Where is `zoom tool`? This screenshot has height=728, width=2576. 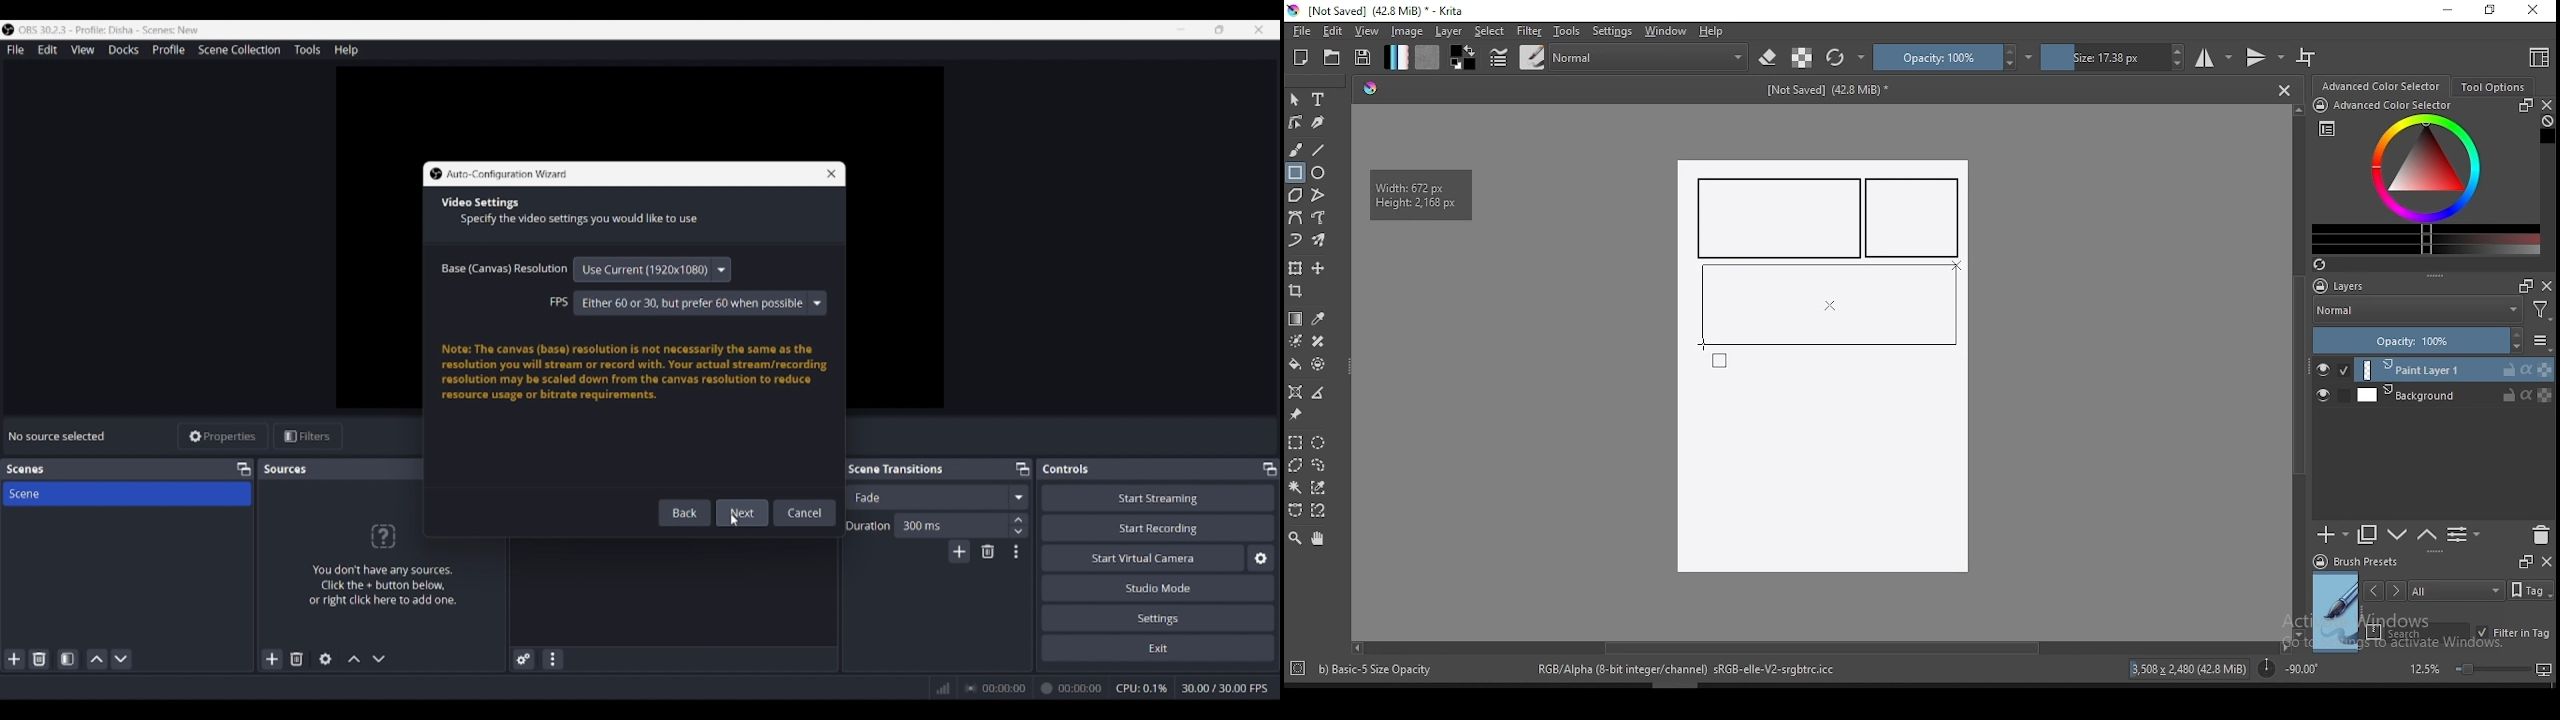
zoom tool is located at coordinates (1295, 537).